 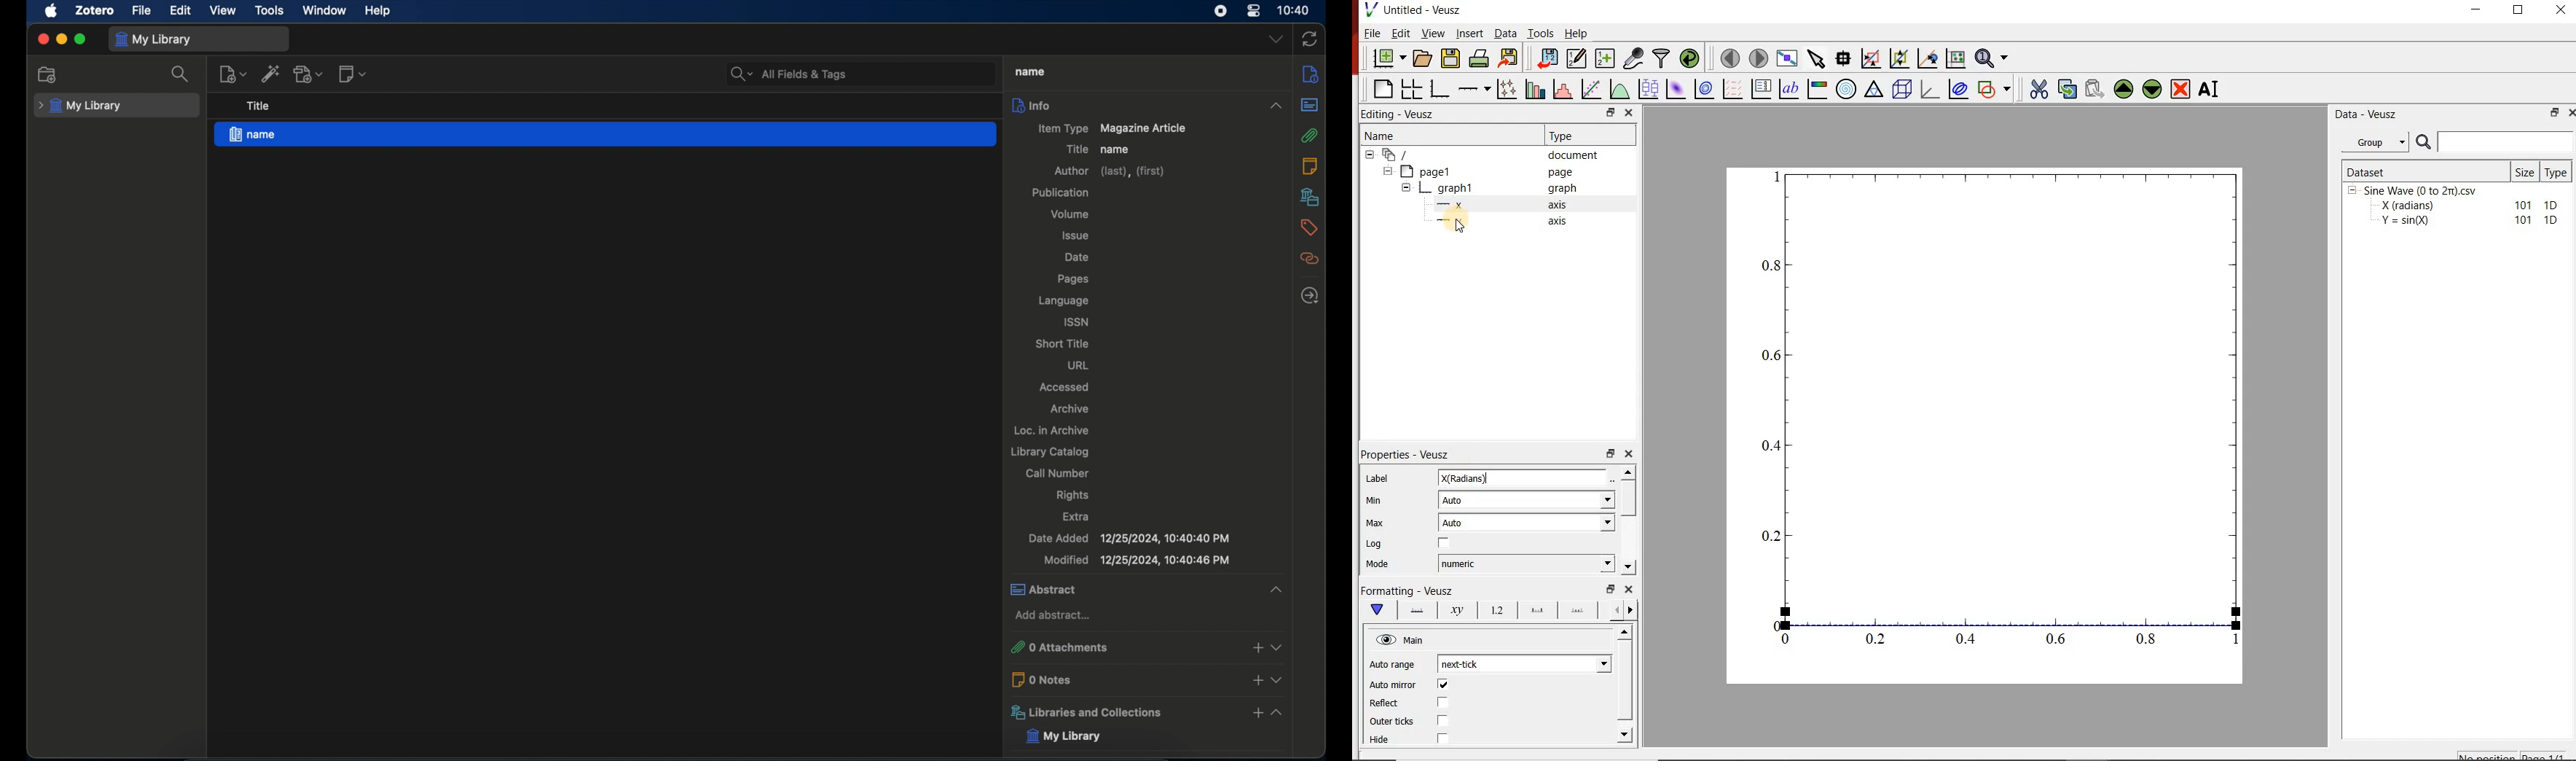 What do you see at coordinates (1057, 473) in the screenshot?
I see `call number` at bounding box center [1057, 473].